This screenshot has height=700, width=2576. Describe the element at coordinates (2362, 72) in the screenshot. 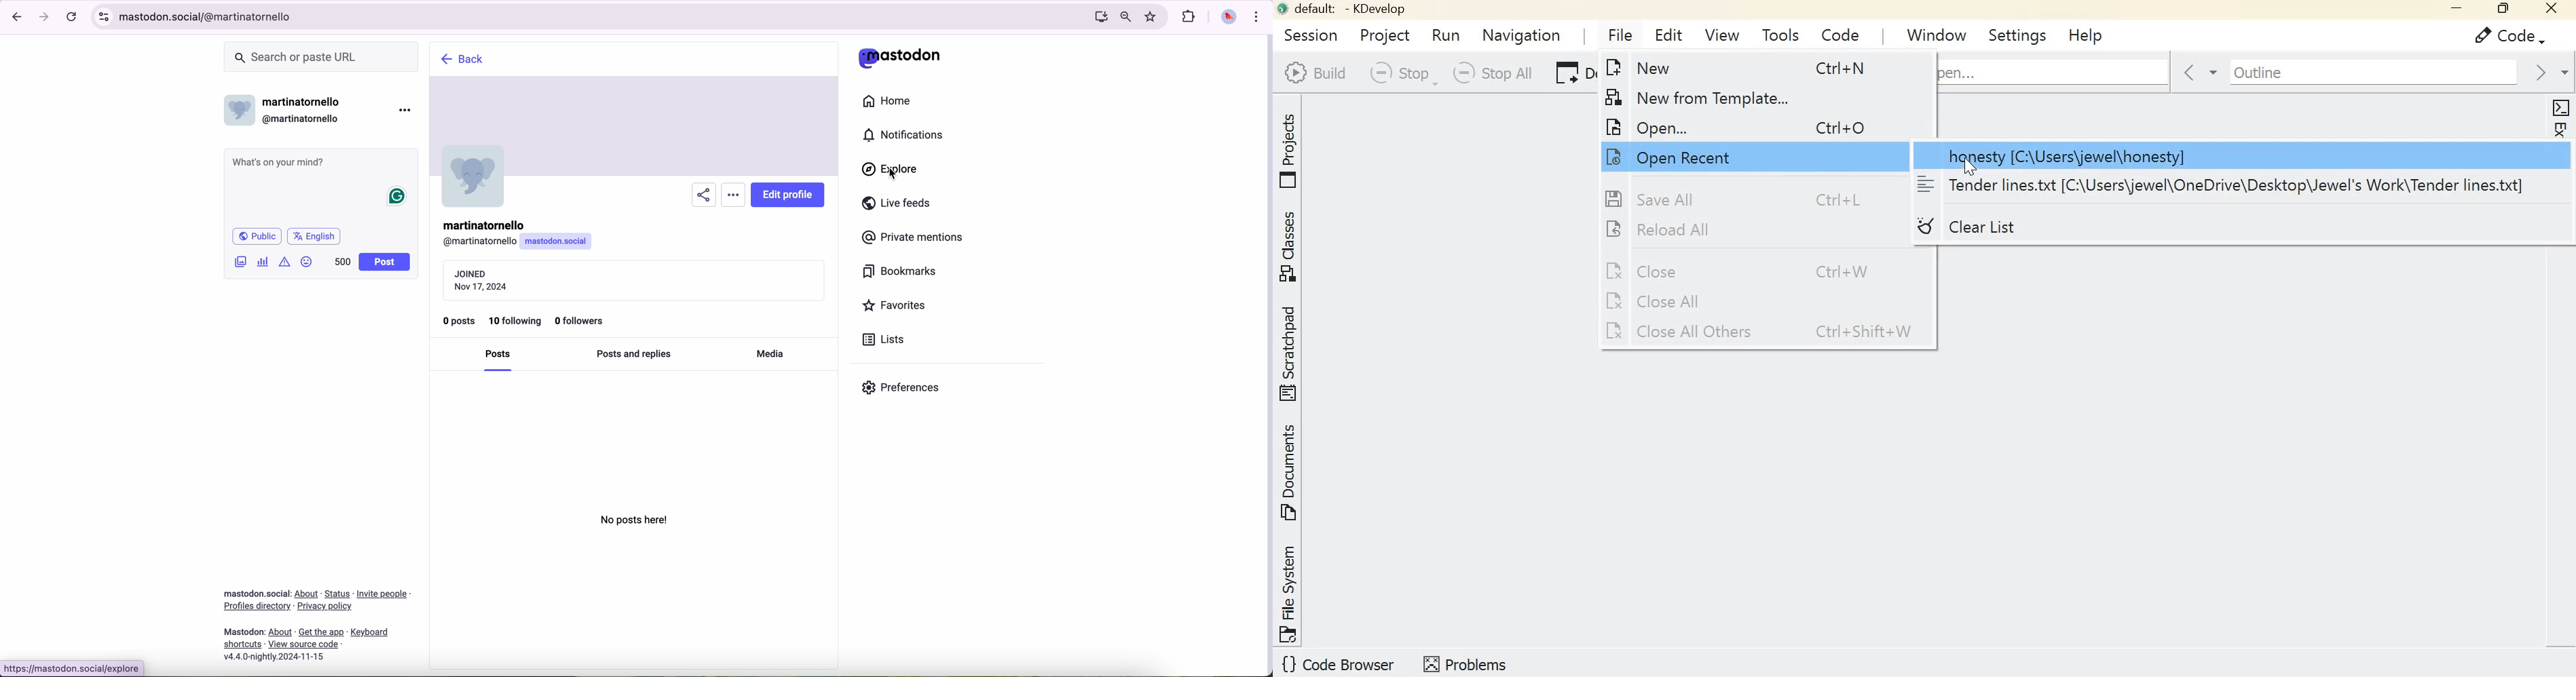

I see `Outline` at that location.